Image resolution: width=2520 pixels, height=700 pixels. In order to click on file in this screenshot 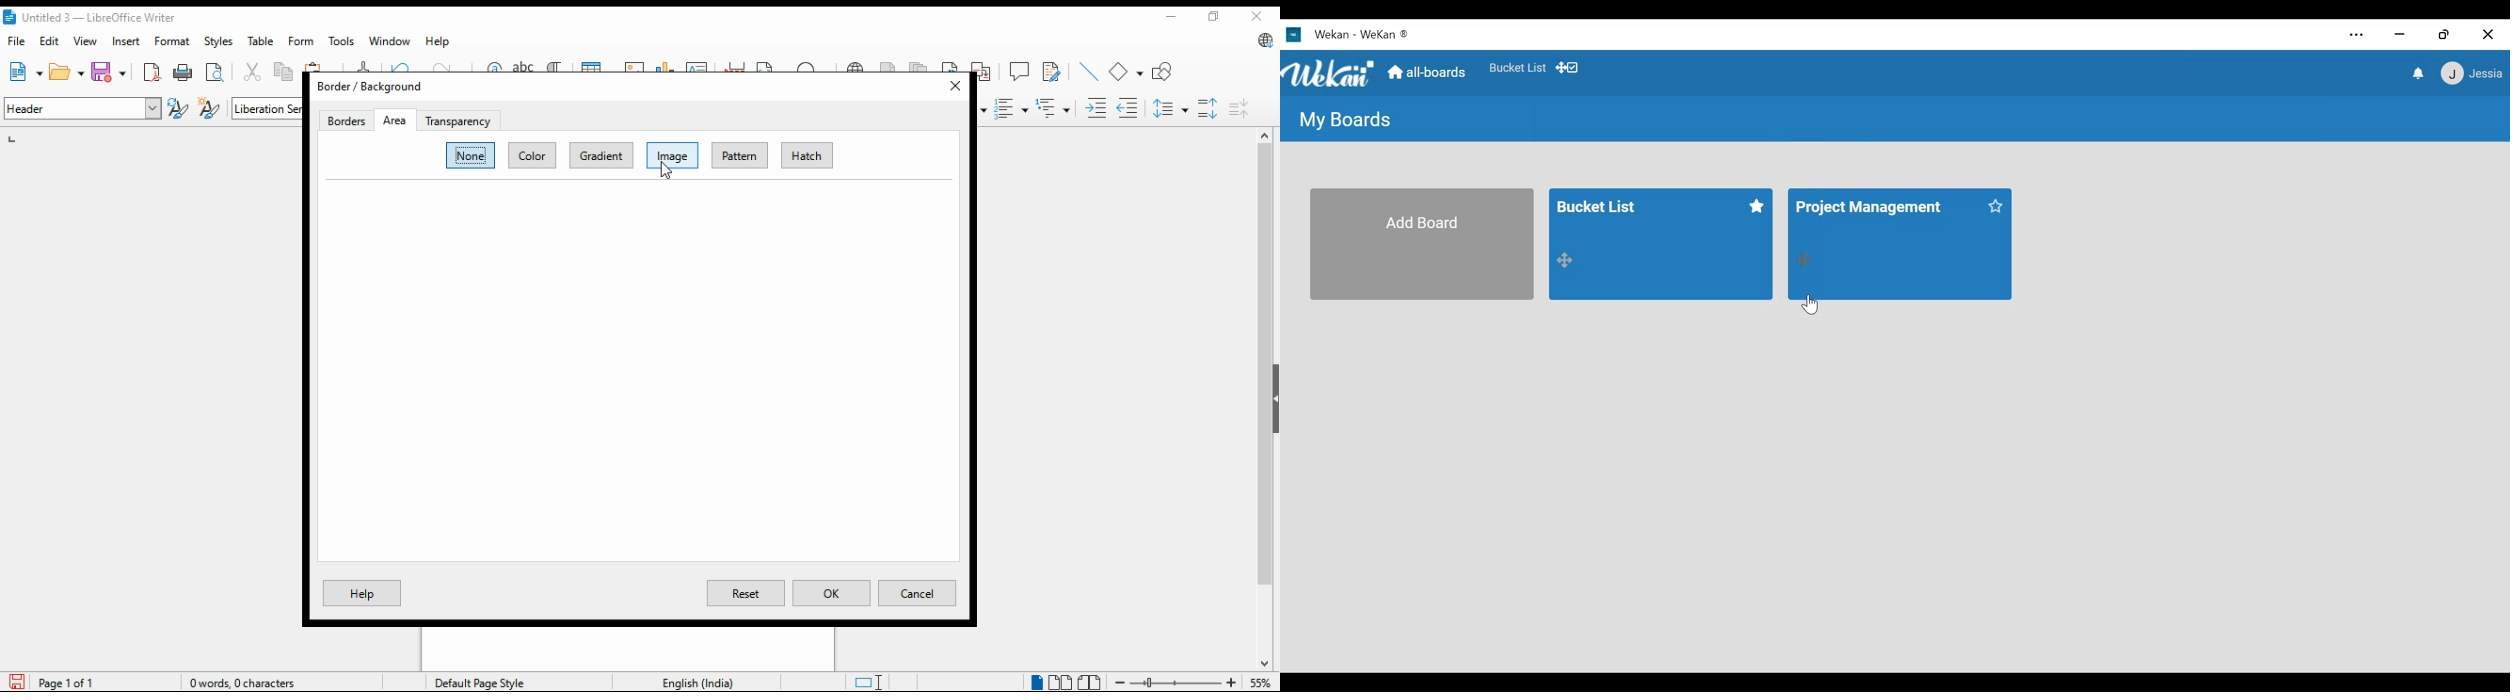, I will do `click(17, 41)`.